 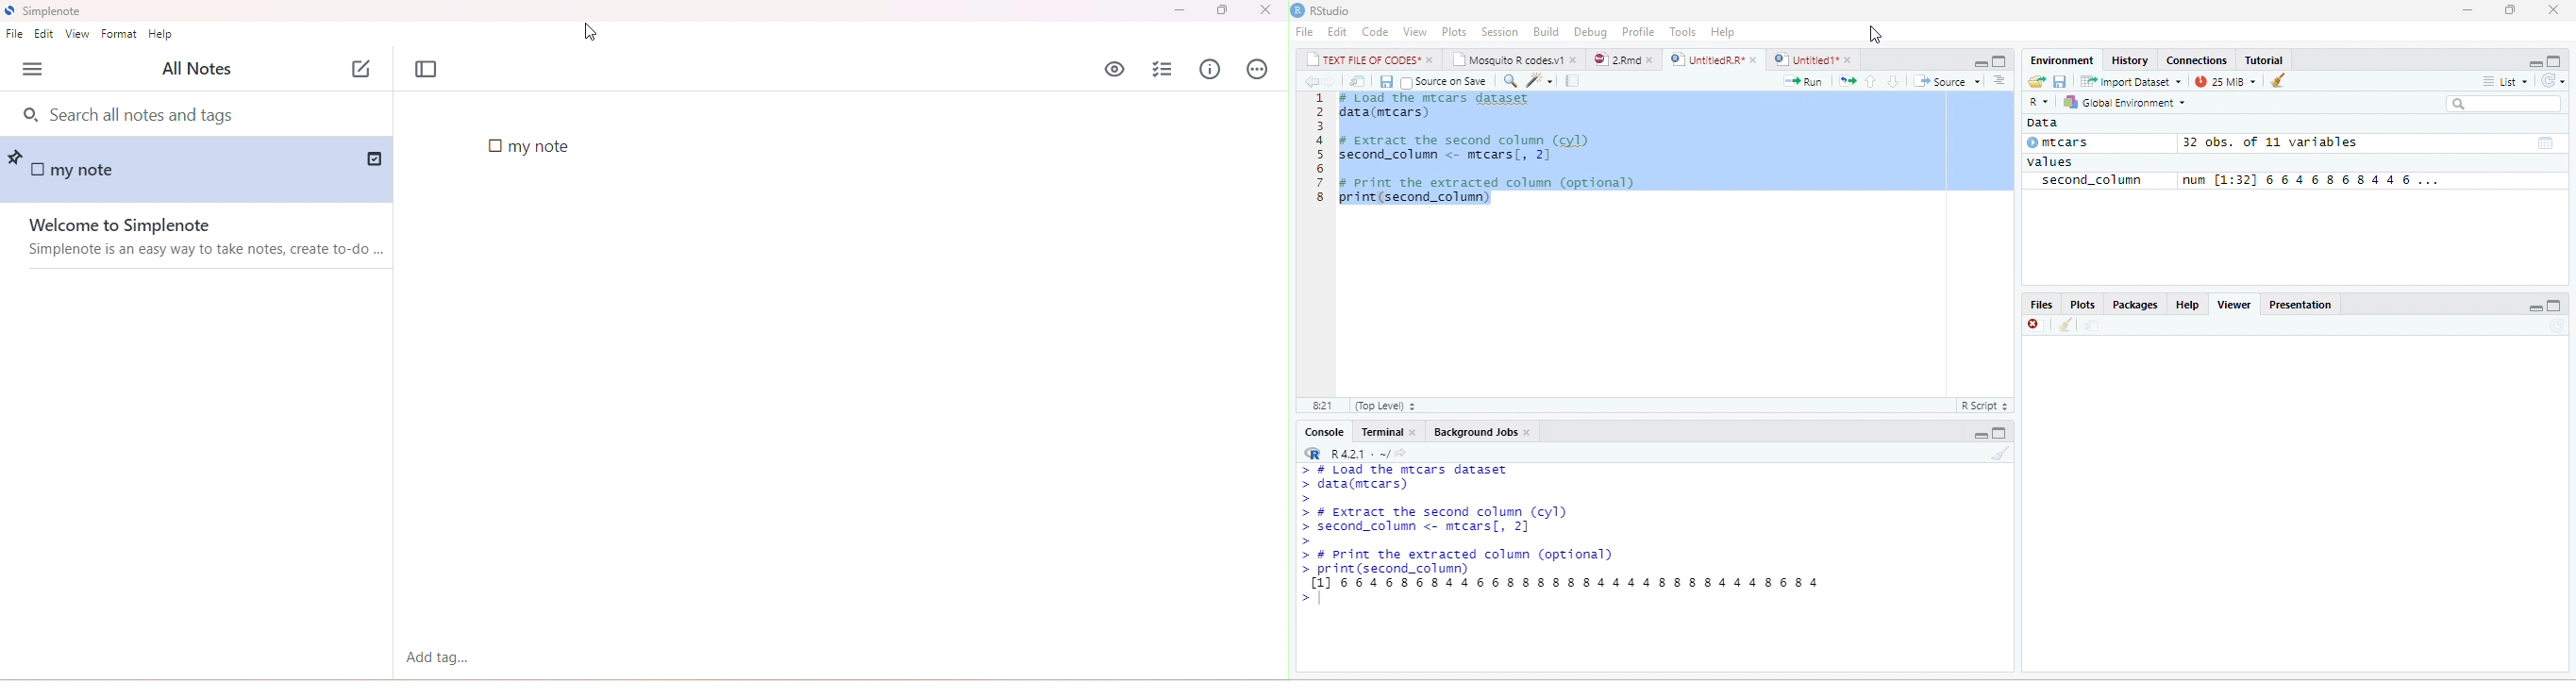 What do you see at coordinates (1297, 10) in the screenshot?
I see `RStudio logo` at bounding box center [1297, 10].